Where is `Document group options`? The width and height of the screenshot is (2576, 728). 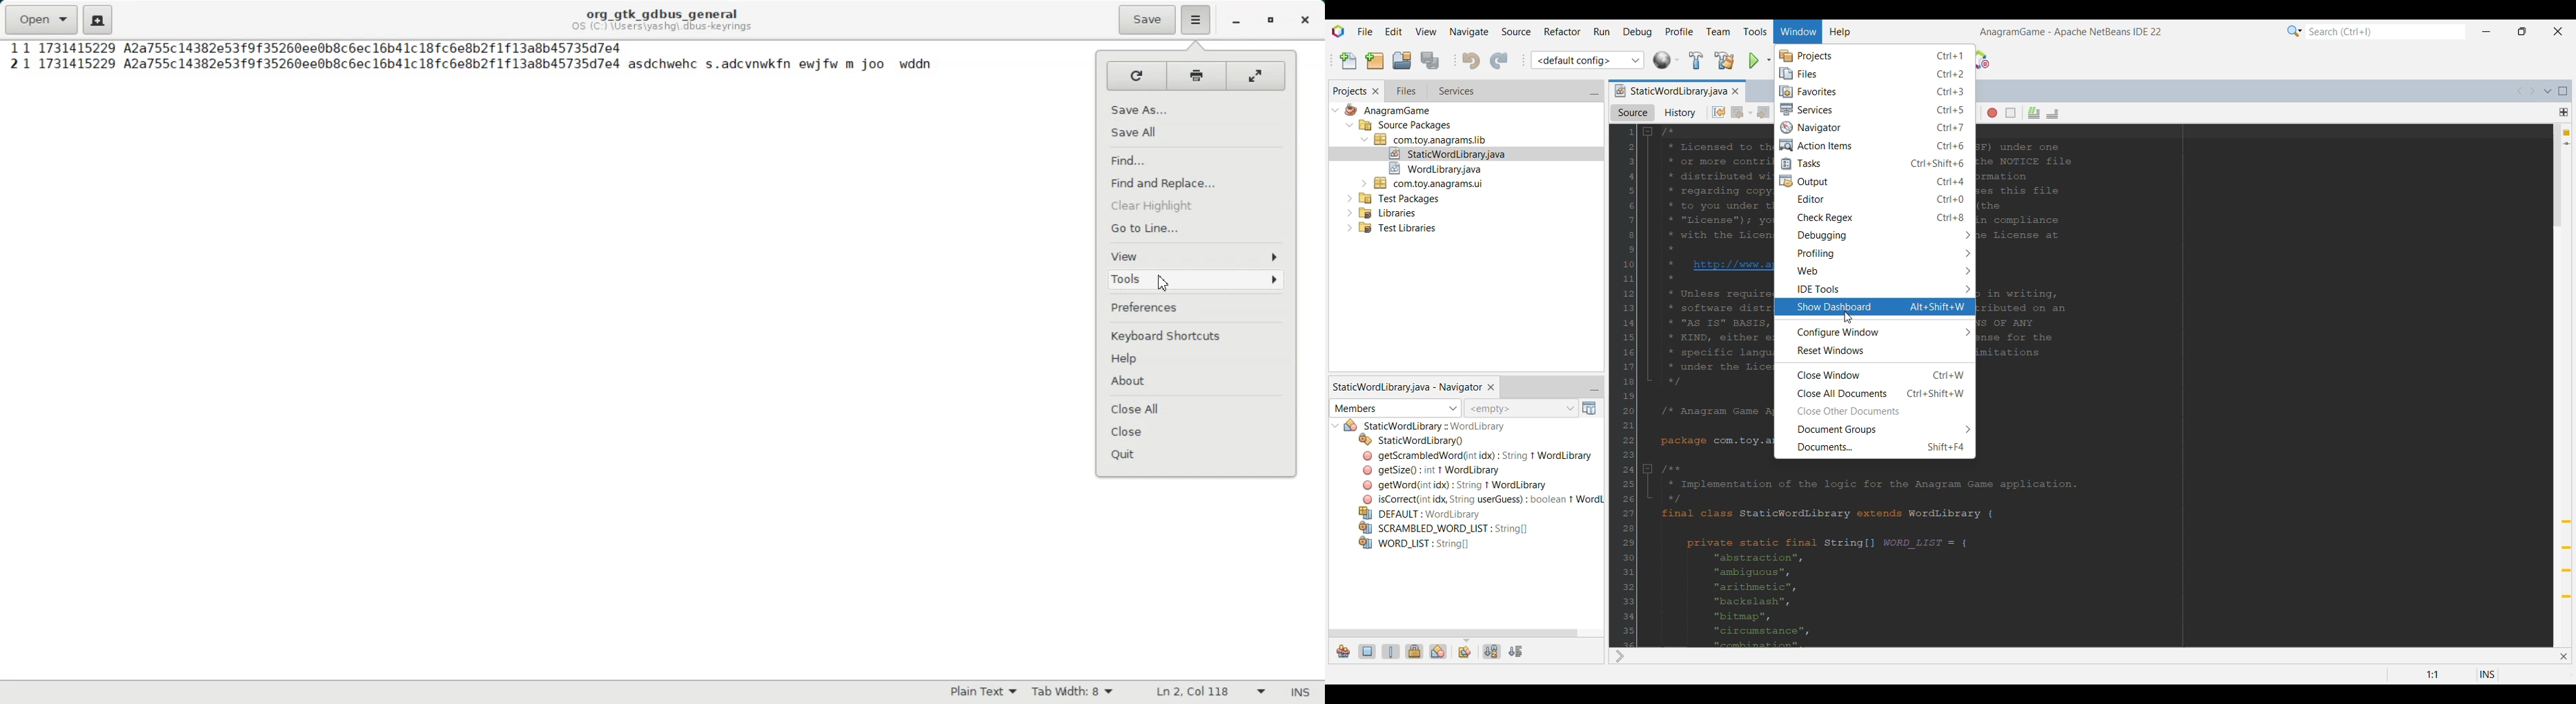 Document group options is located at coordinates (1874, 430).